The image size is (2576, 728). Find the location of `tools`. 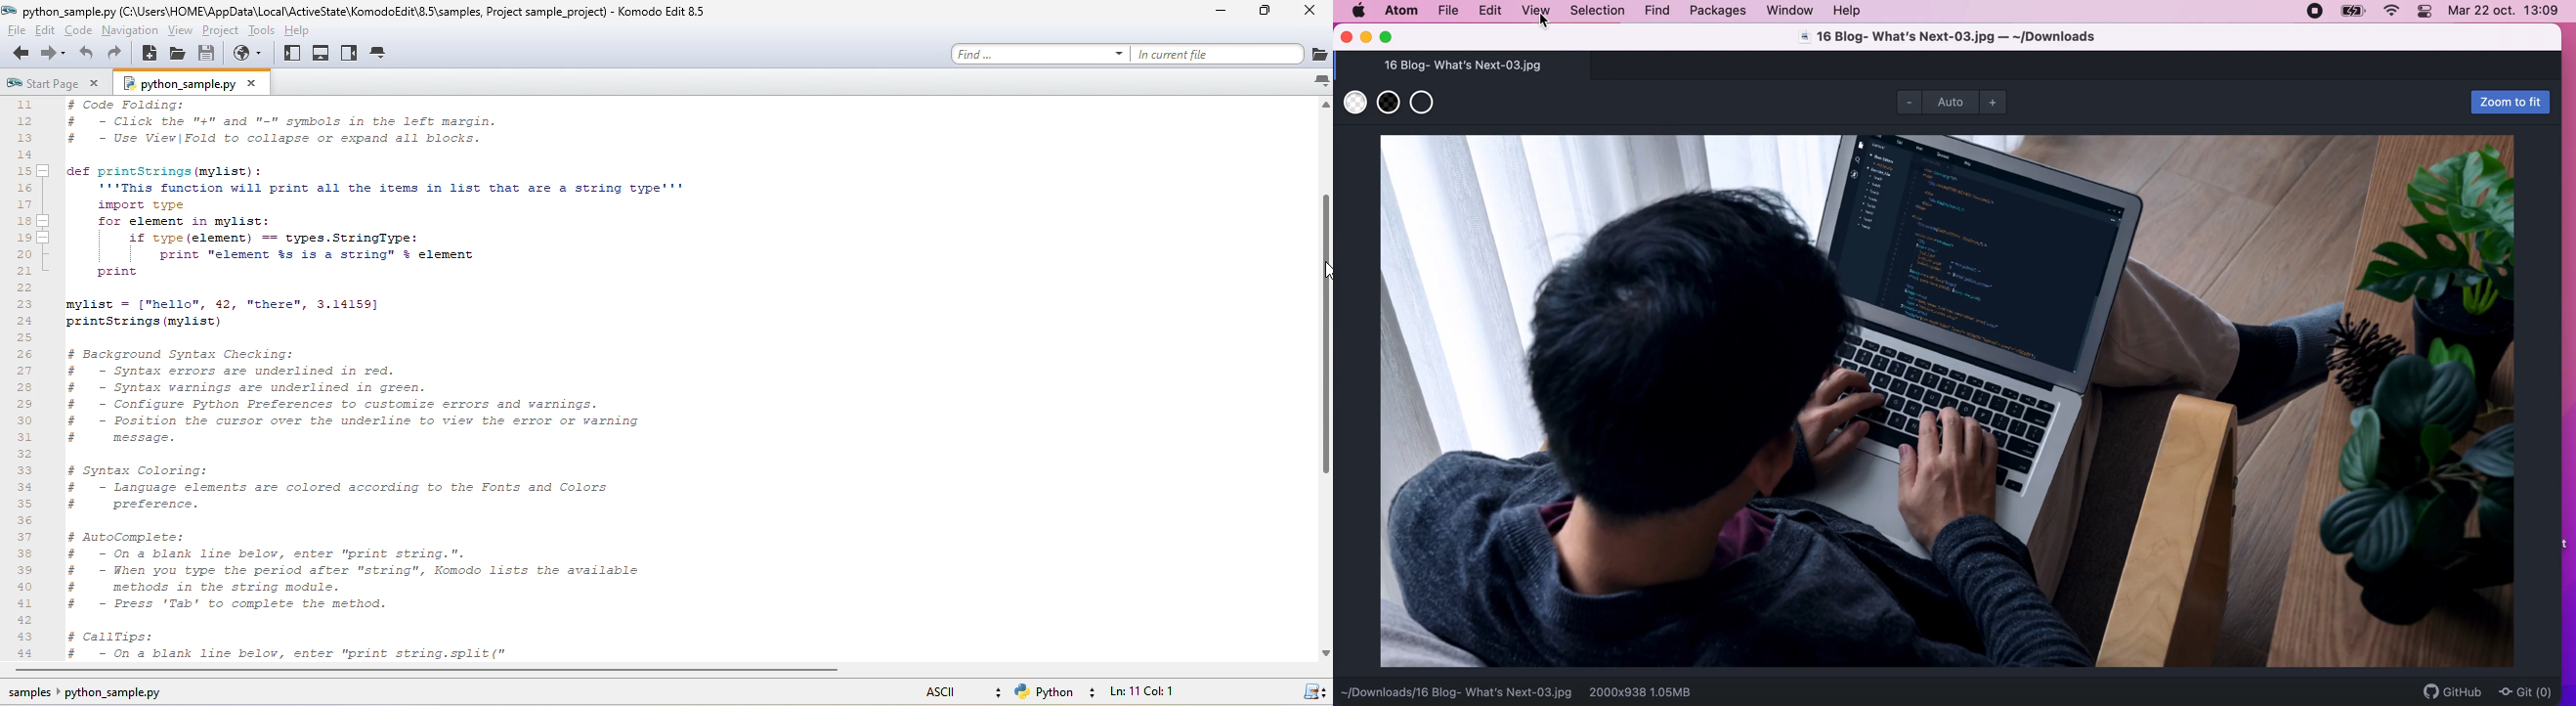

tools is located at coordinates (262, 30).